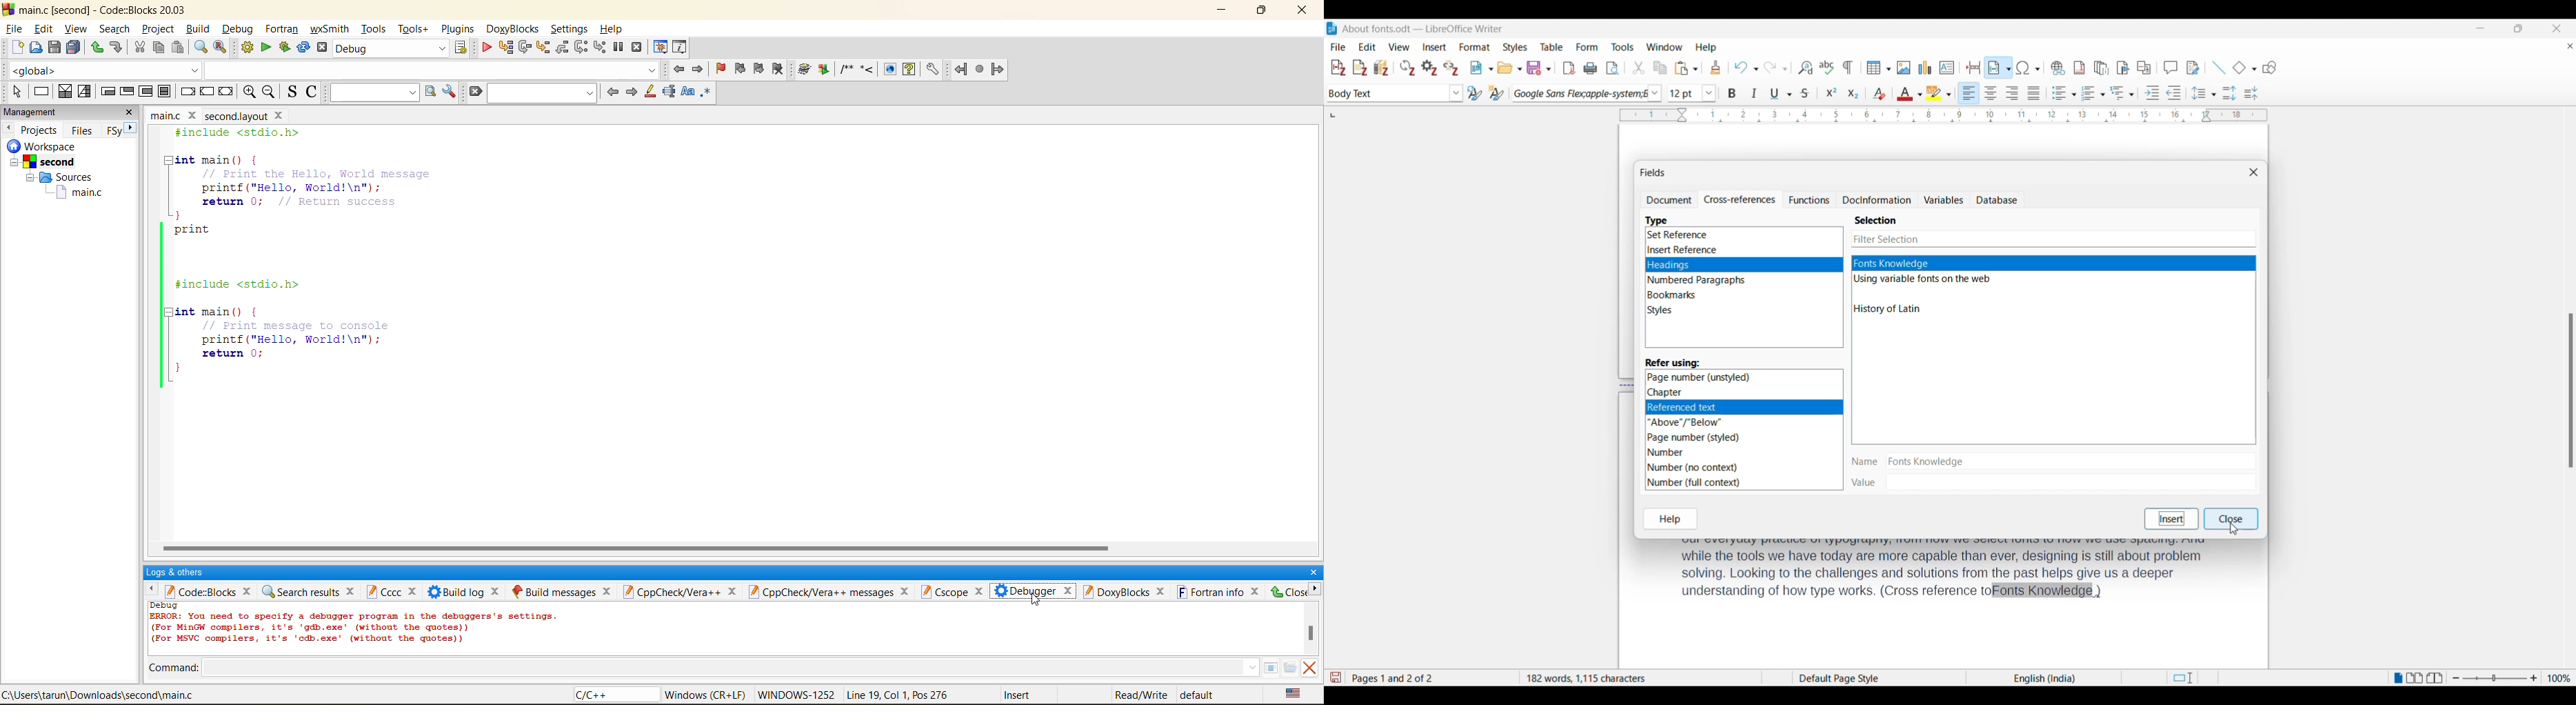 The image size is (2576, 728). What do you see at coordinates (207, 90) in the screenshot?
I see `continue instruction` at bounding box center [207, 90].